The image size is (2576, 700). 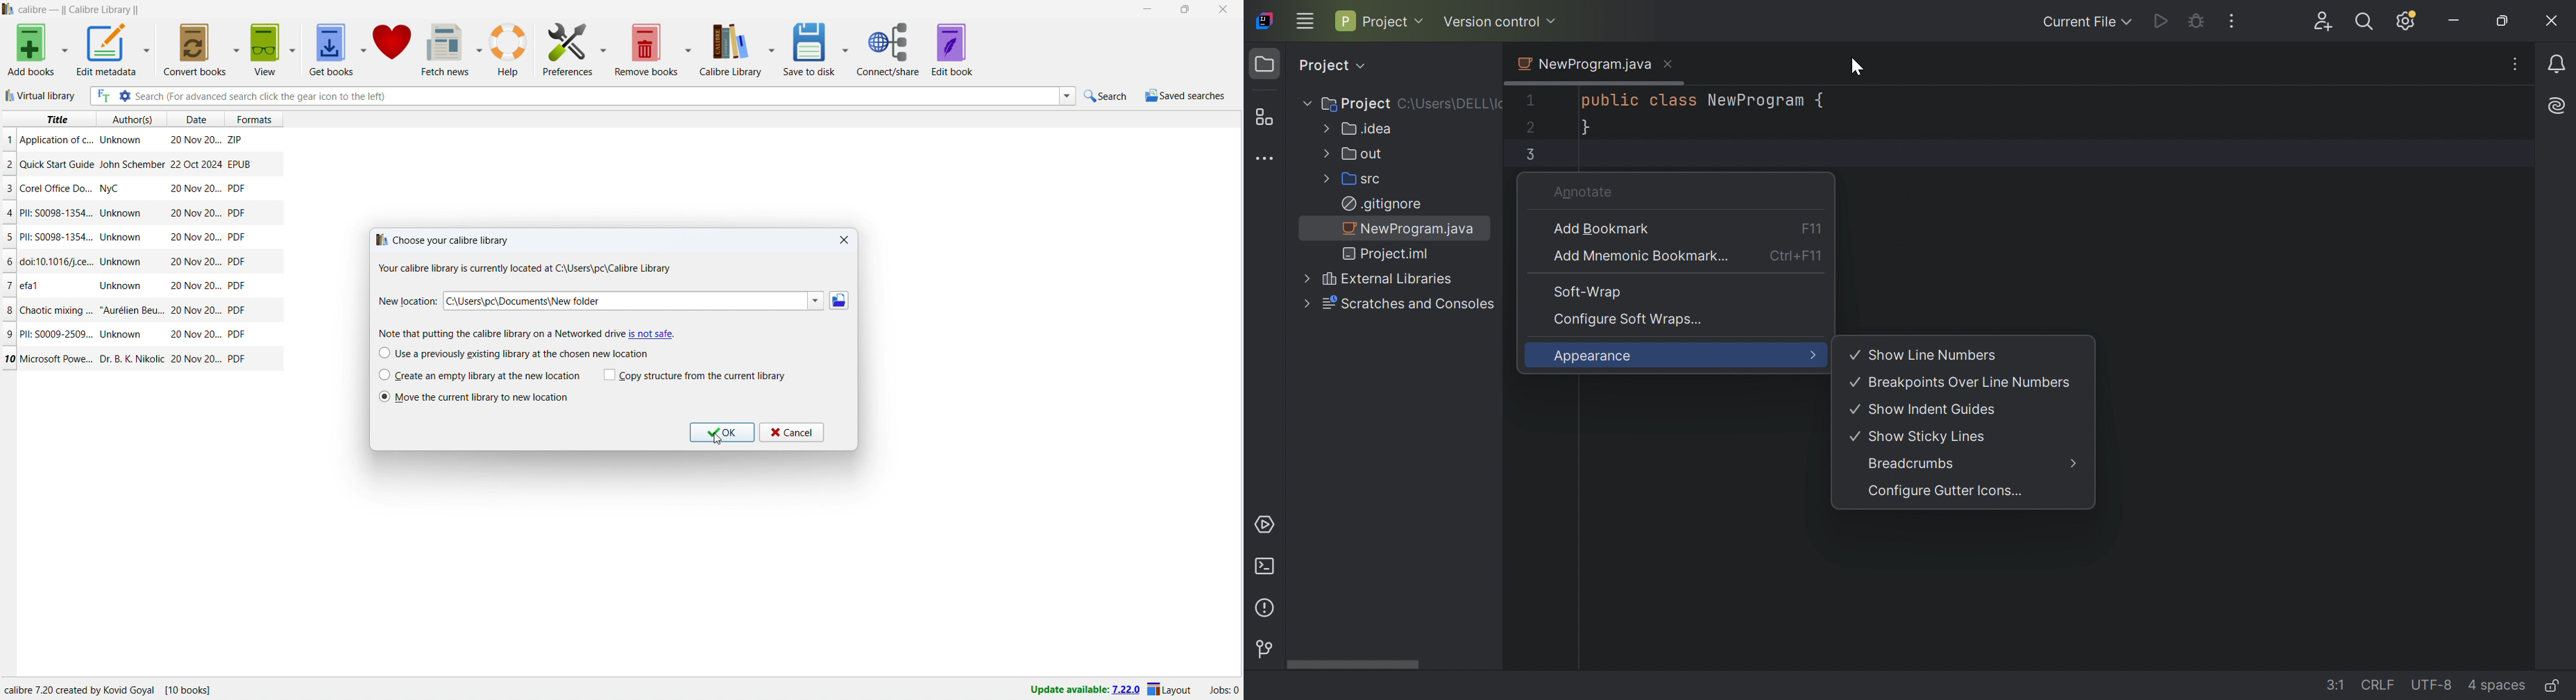 I want to click on formats, so click(x=260, y=117).